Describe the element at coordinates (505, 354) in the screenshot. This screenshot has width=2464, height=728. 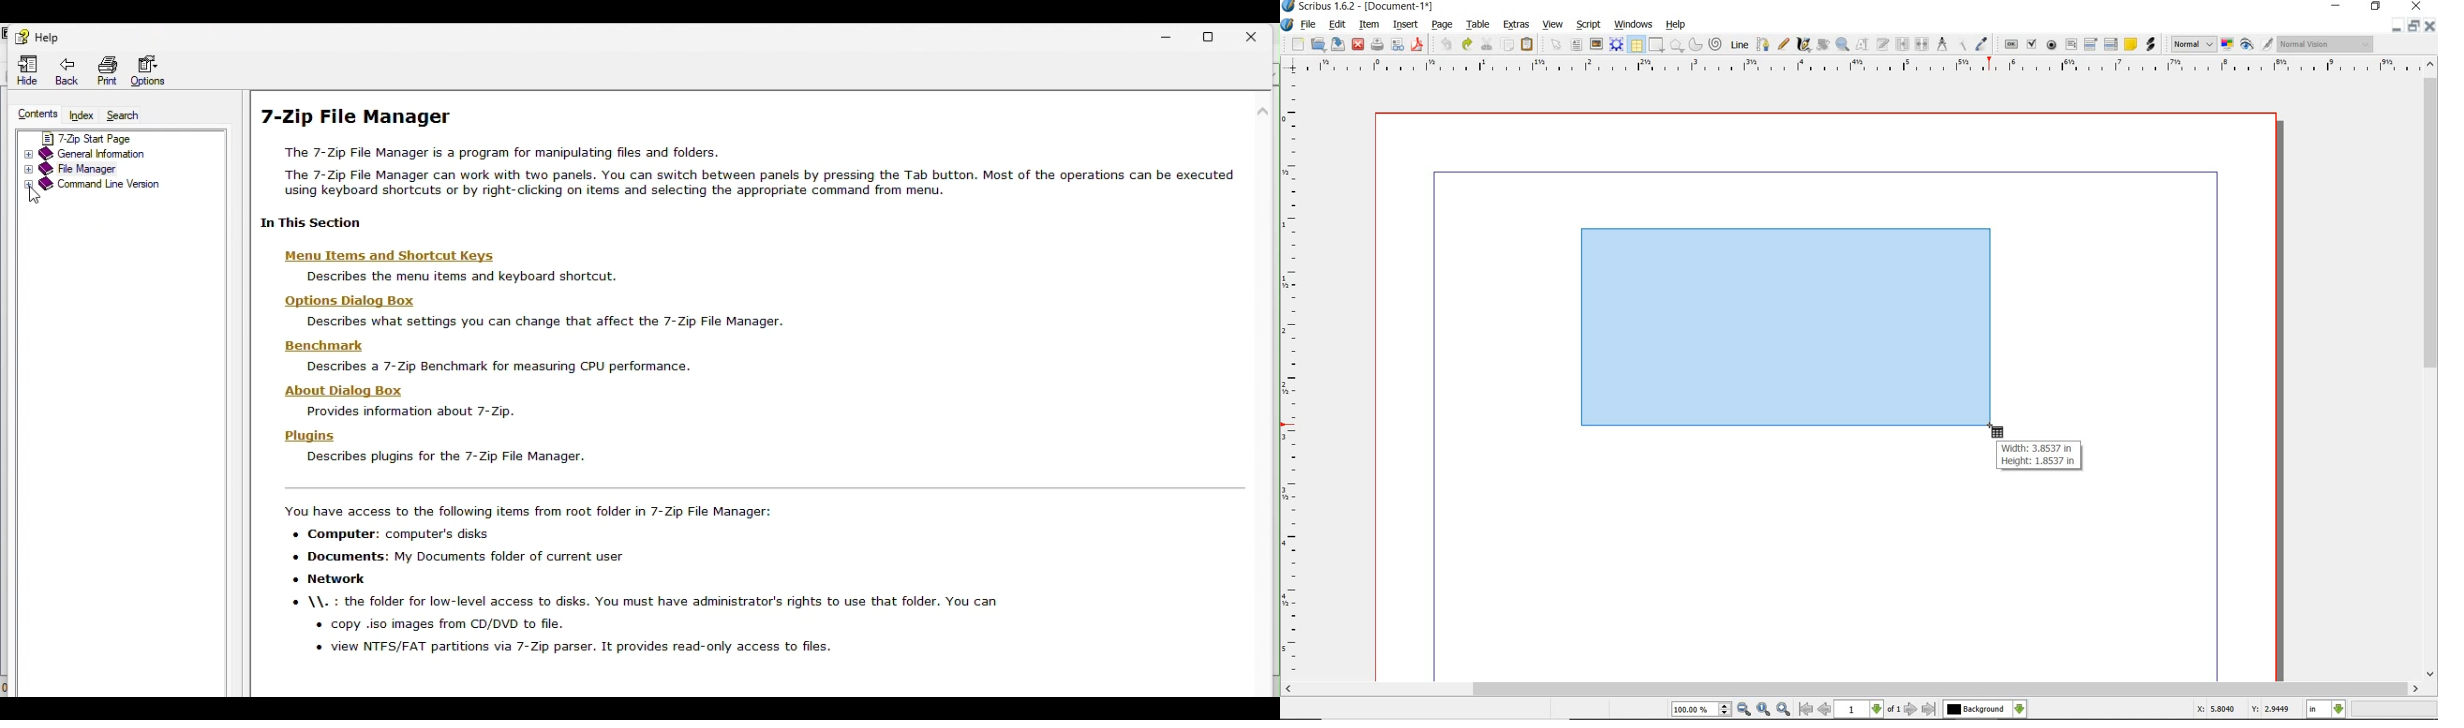
I see `benchmark` at that location.